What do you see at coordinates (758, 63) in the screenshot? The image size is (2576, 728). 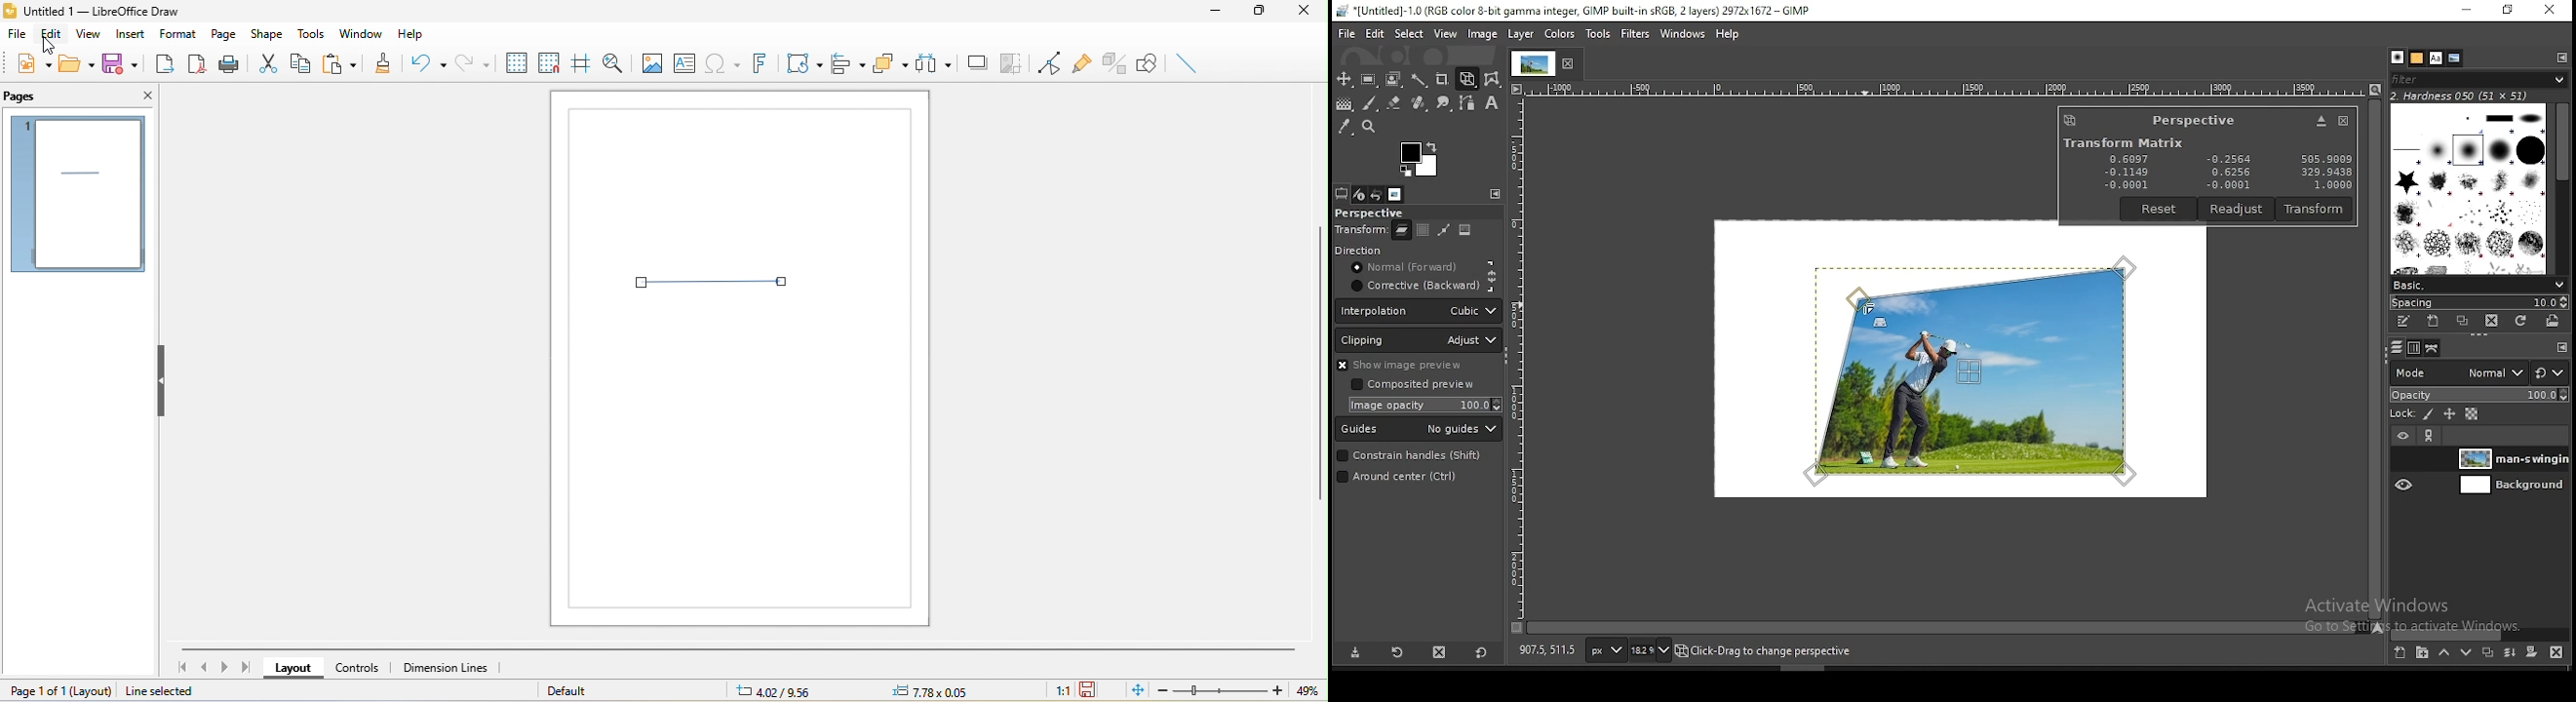 I see `font work text` at bounding box center [758, 63].